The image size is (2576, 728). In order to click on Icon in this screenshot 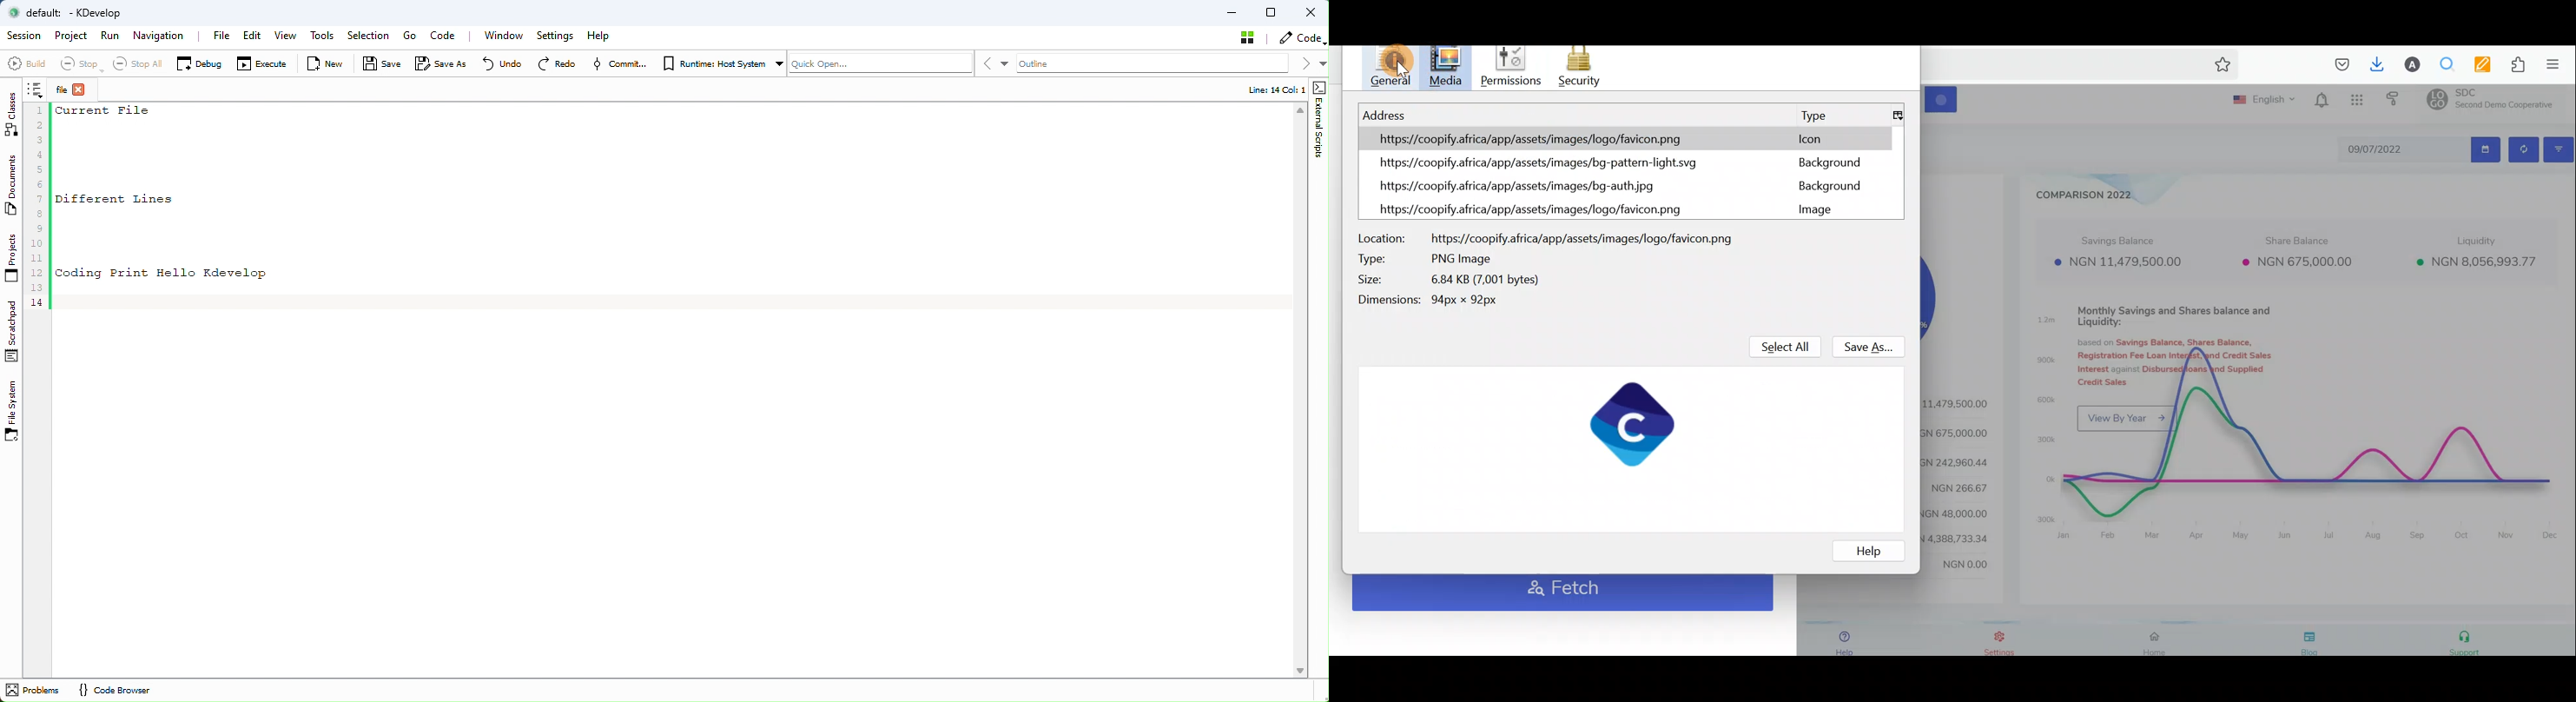, I will do `click(1807, 137)`.